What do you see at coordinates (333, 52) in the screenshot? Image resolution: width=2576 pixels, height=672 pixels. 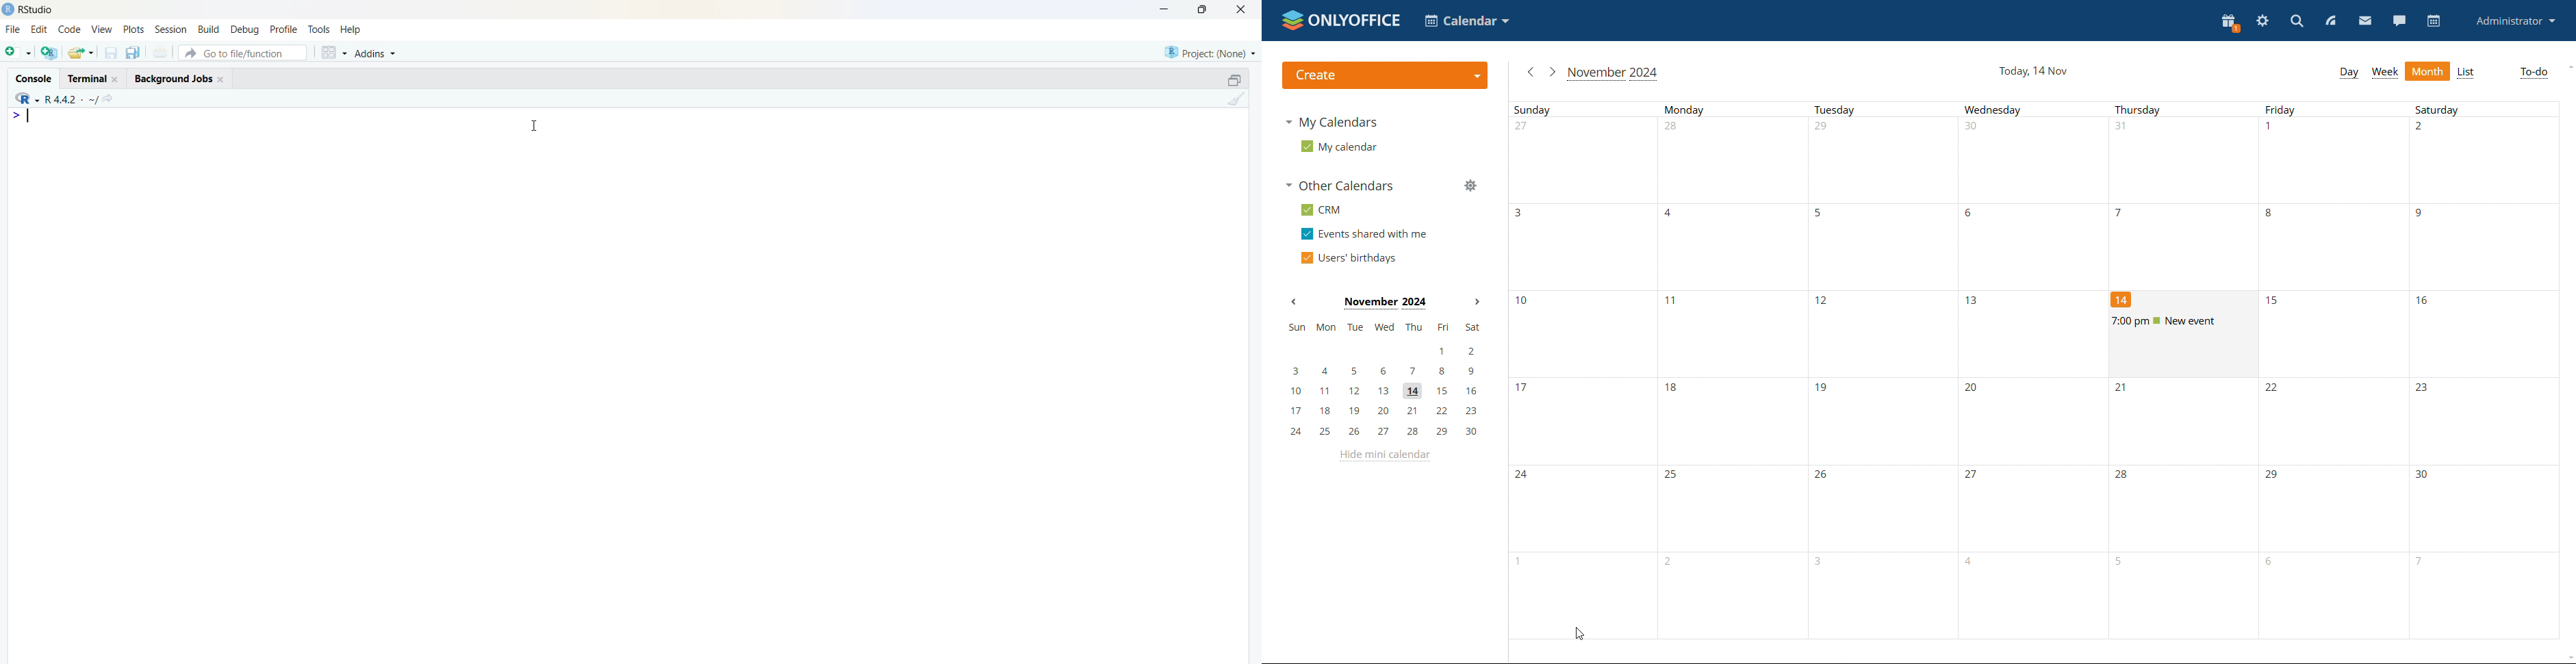 I see `grid view` at bounding box center [333, 52].